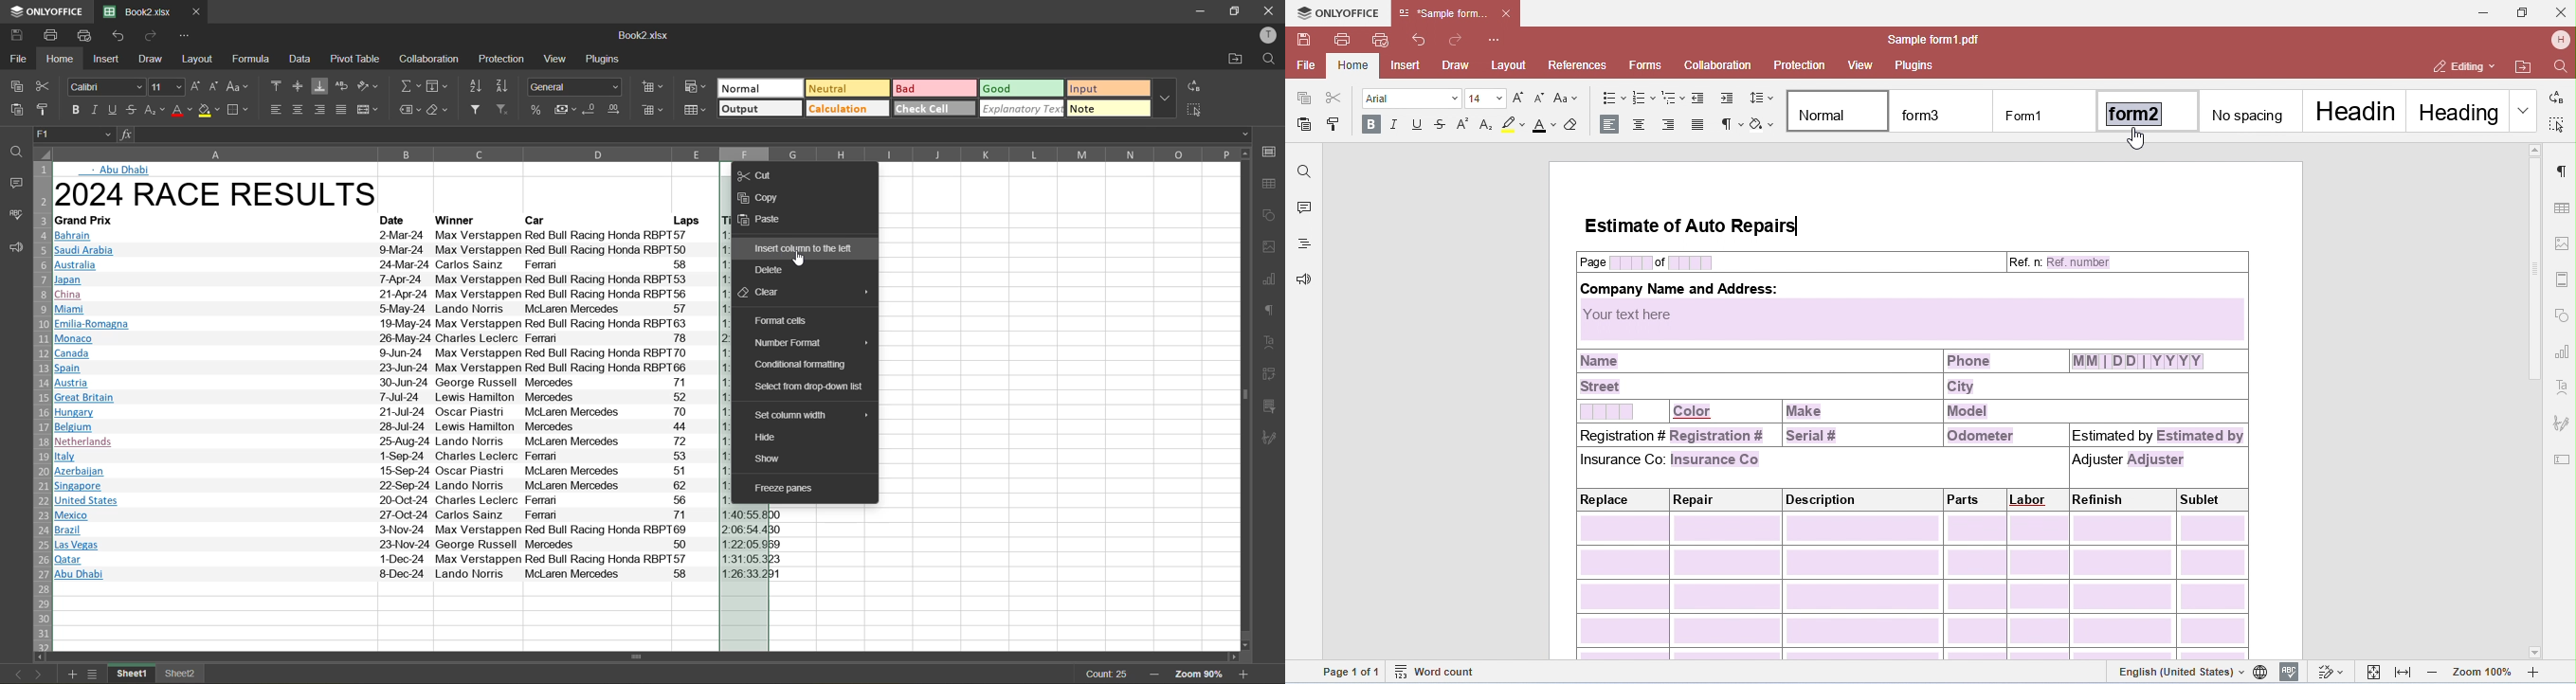 Image resolution: width=2576 pixels, height=700 pixels. I want to click on paragraph, so click(1273, 311).